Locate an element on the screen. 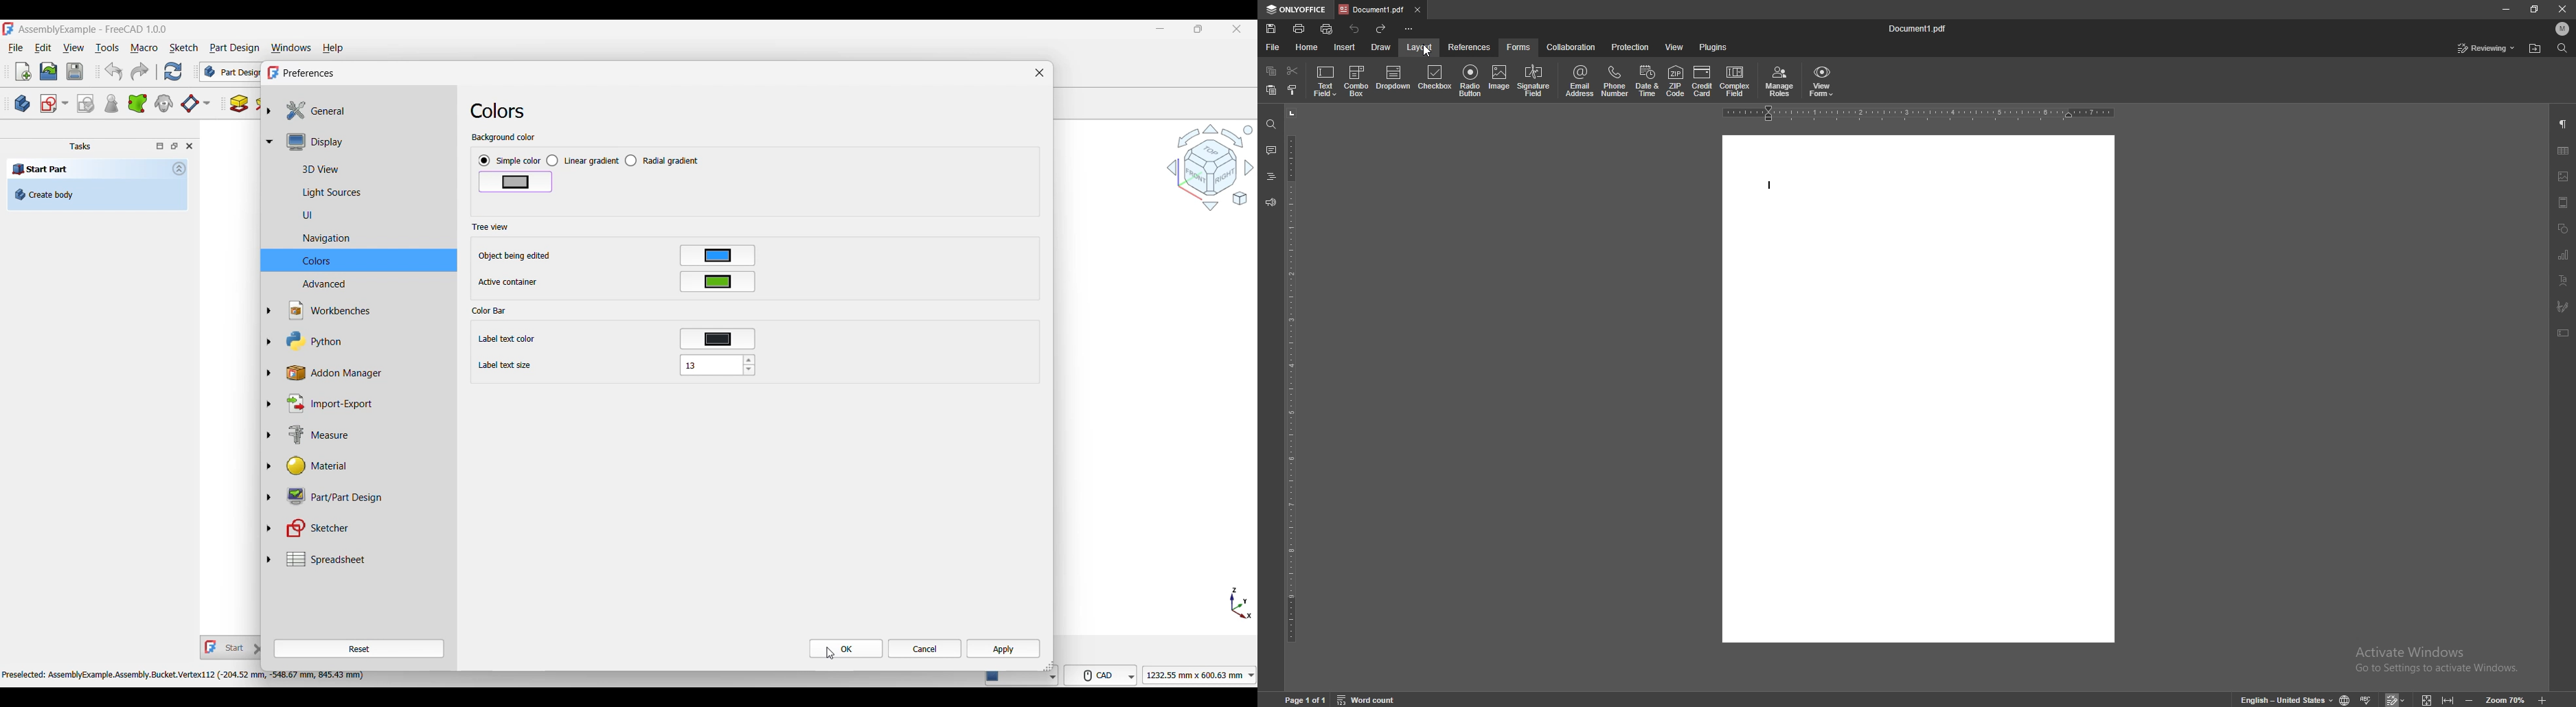 This screenshot has width=2576, height=728. complex field is located at coordinates (1737, 80).